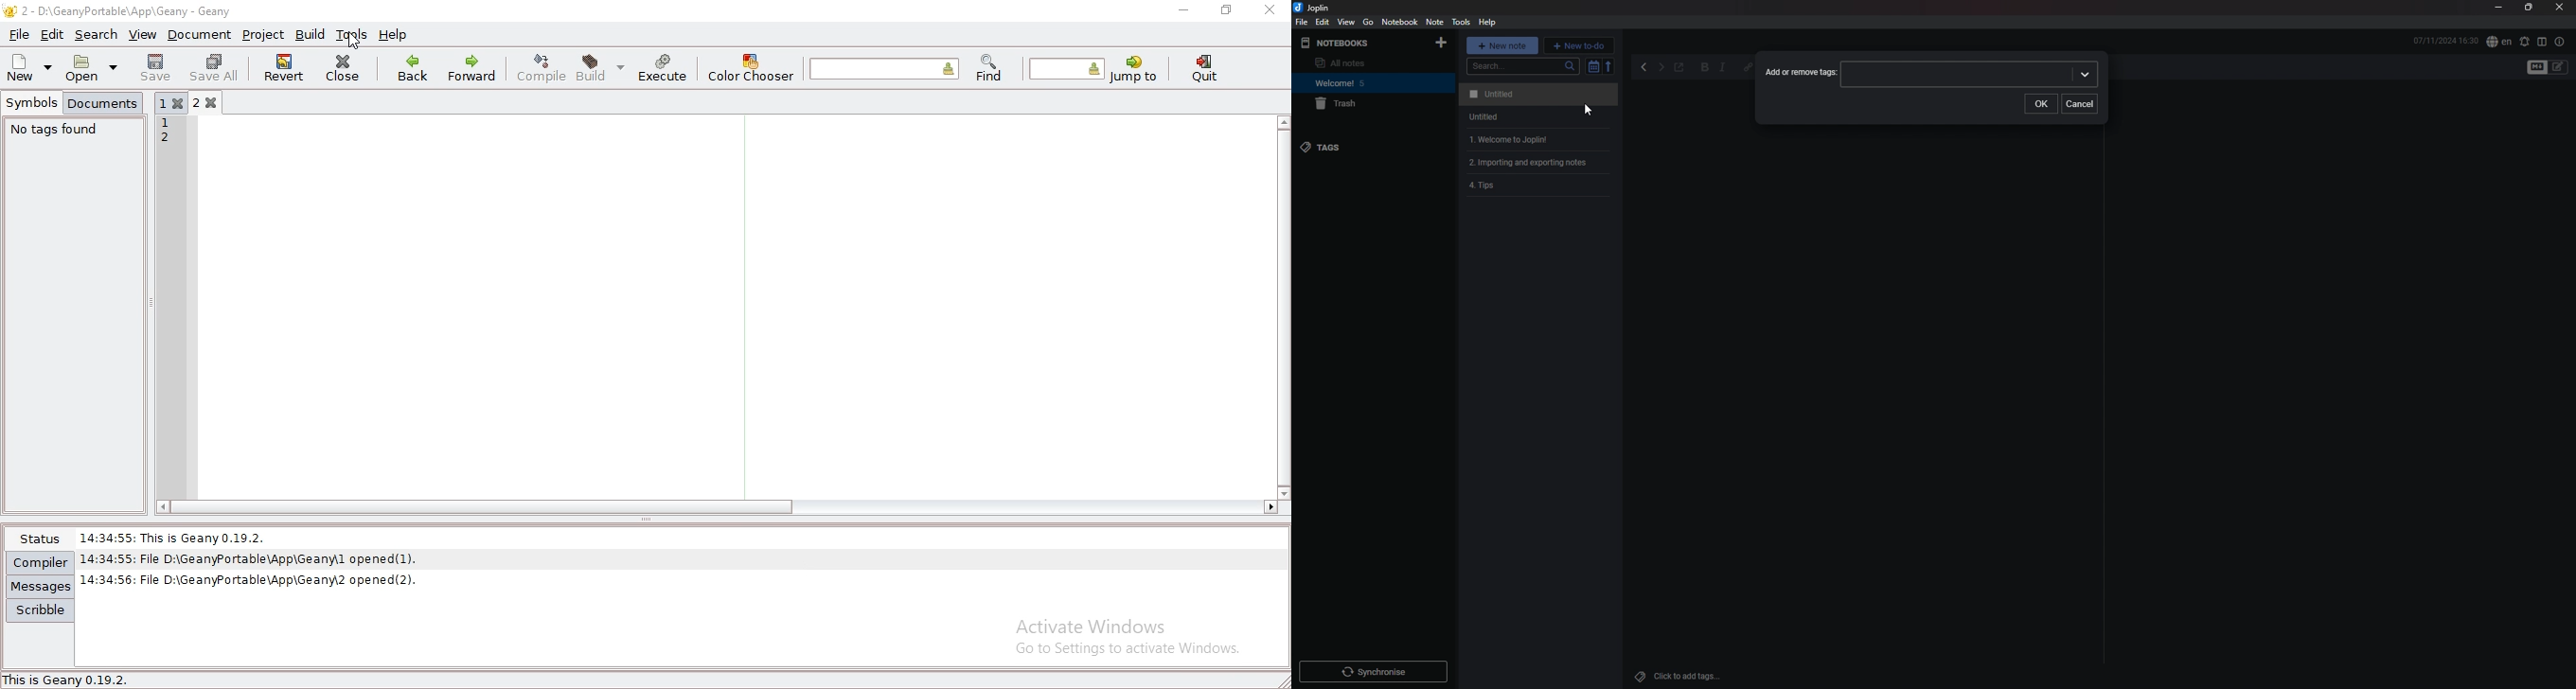 The width and height of the screenshot is (2576, 700). I want to click on file, so click(1302, 22).